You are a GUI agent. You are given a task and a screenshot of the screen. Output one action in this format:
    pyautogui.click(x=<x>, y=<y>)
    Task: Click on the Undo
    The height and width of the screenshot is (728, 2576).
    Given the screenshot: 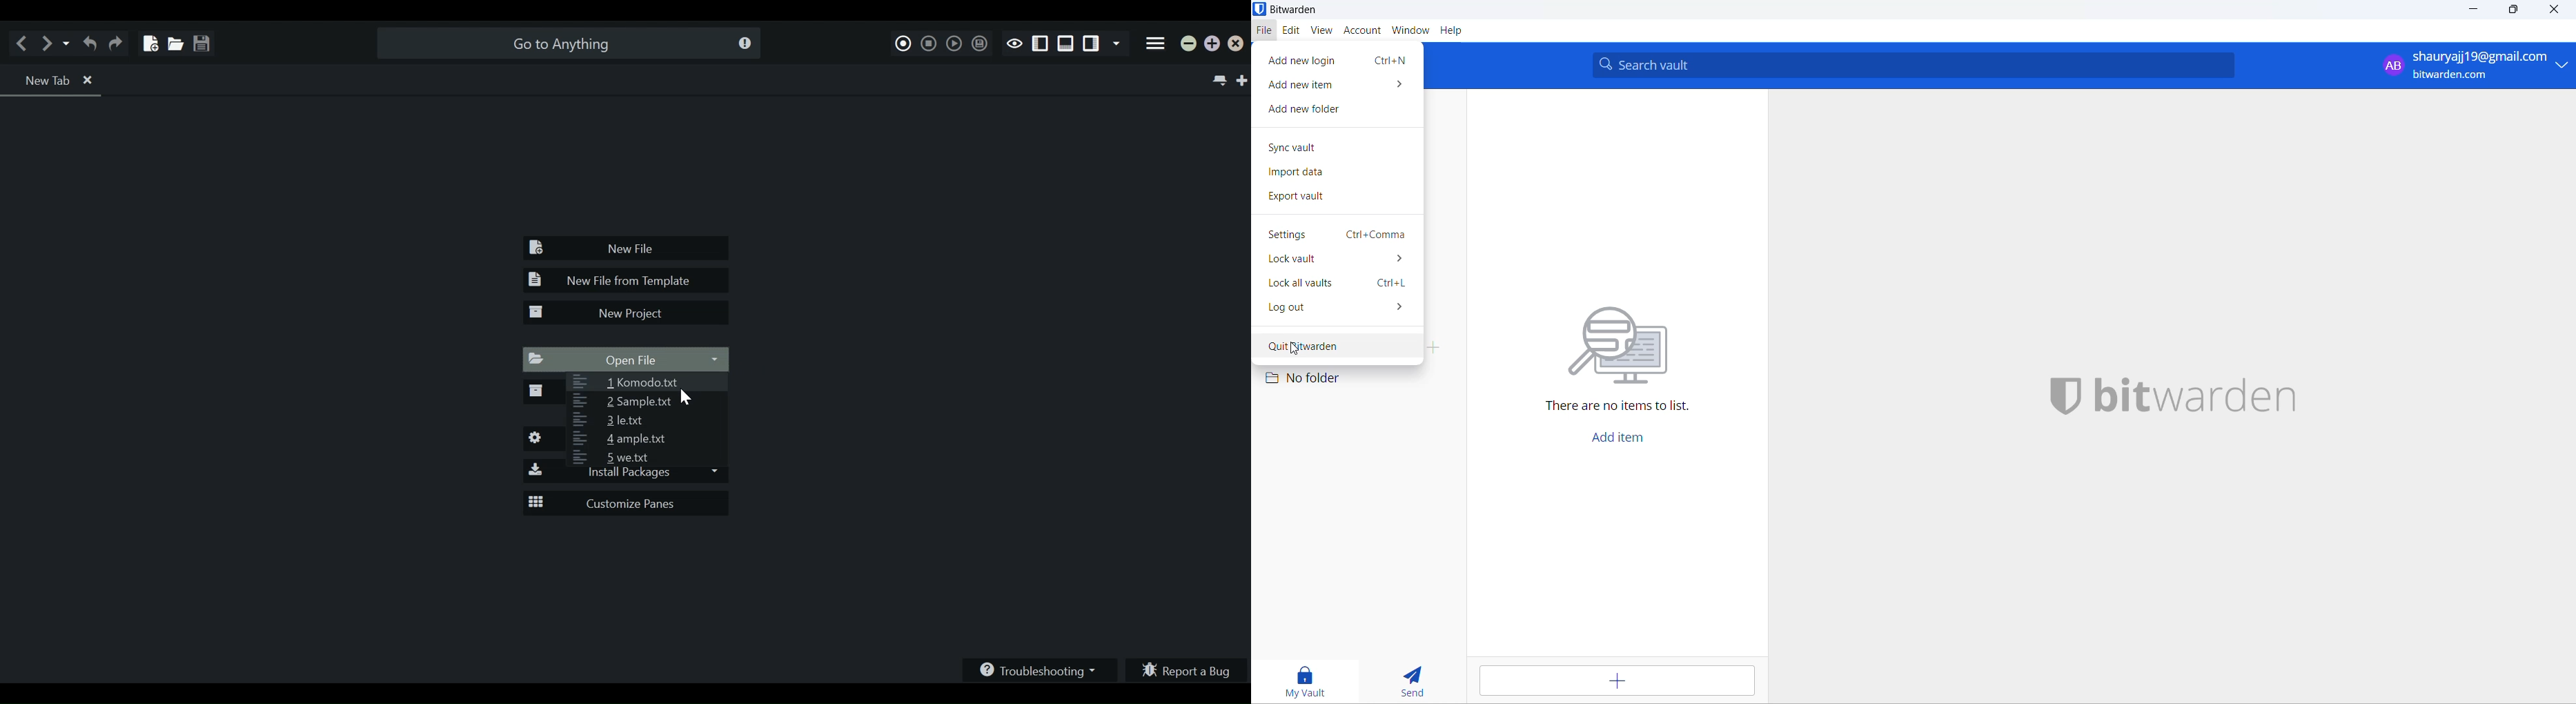 What is the action you would take?
    pyautogui.click(x=89, y=43)
    